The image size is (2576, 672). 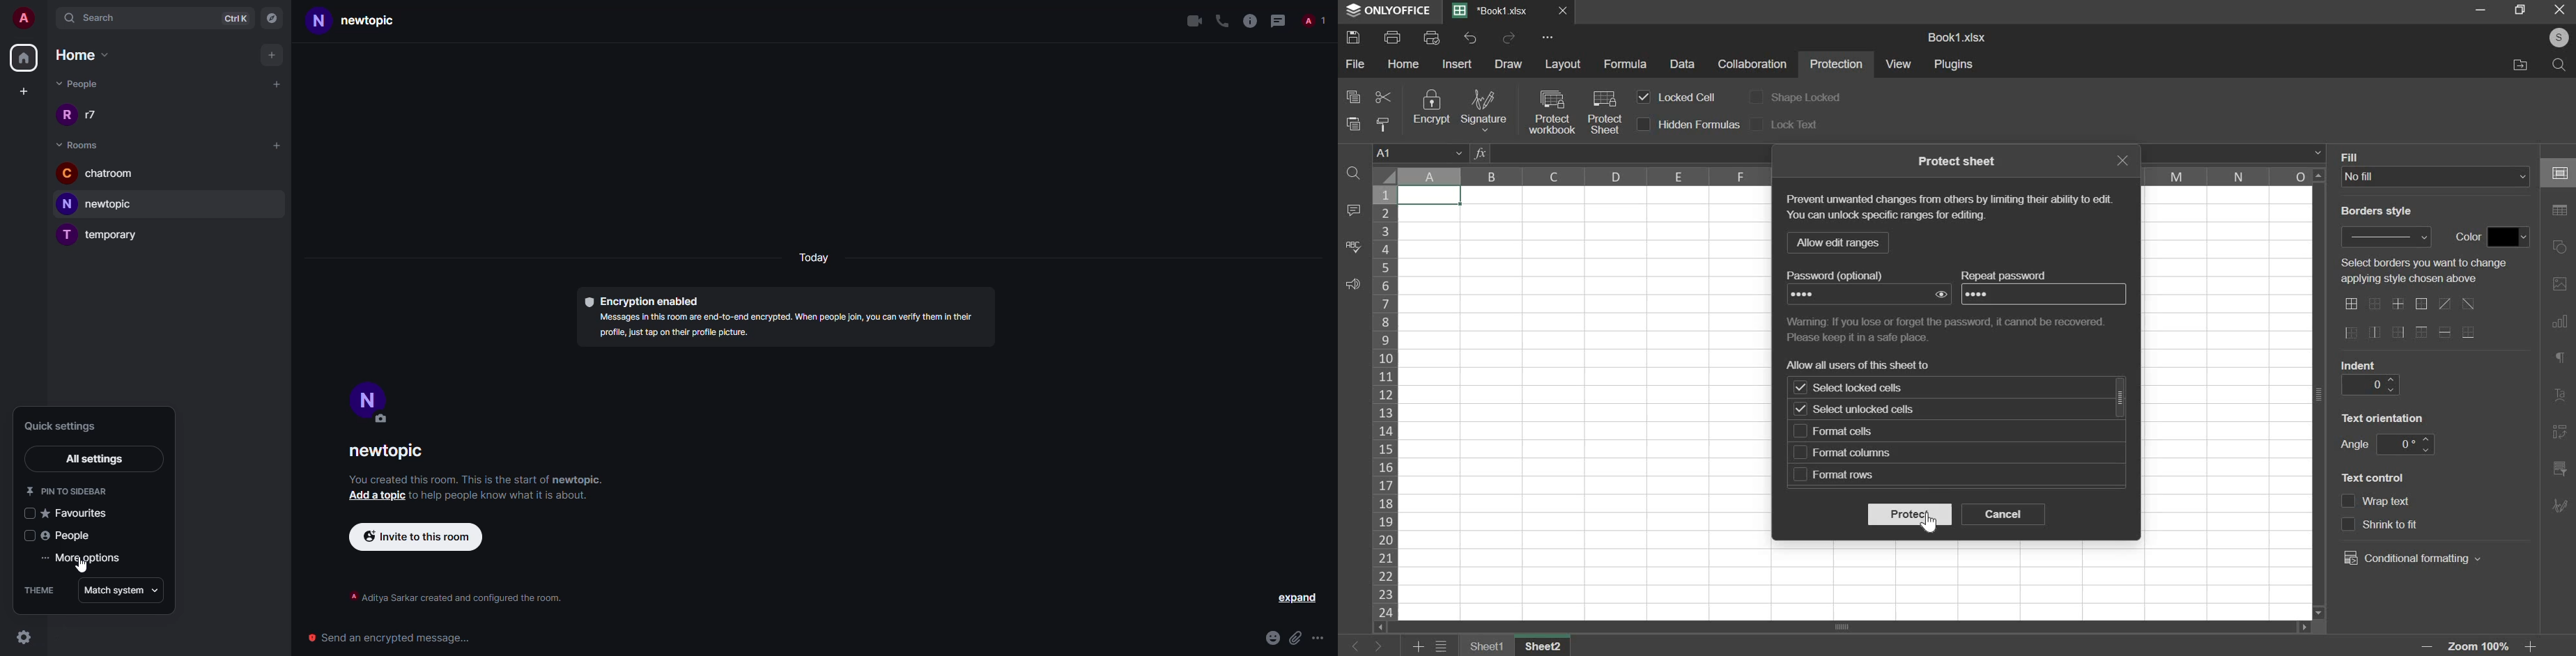 I want to click on checkbox, so click(x=1645, y=124).